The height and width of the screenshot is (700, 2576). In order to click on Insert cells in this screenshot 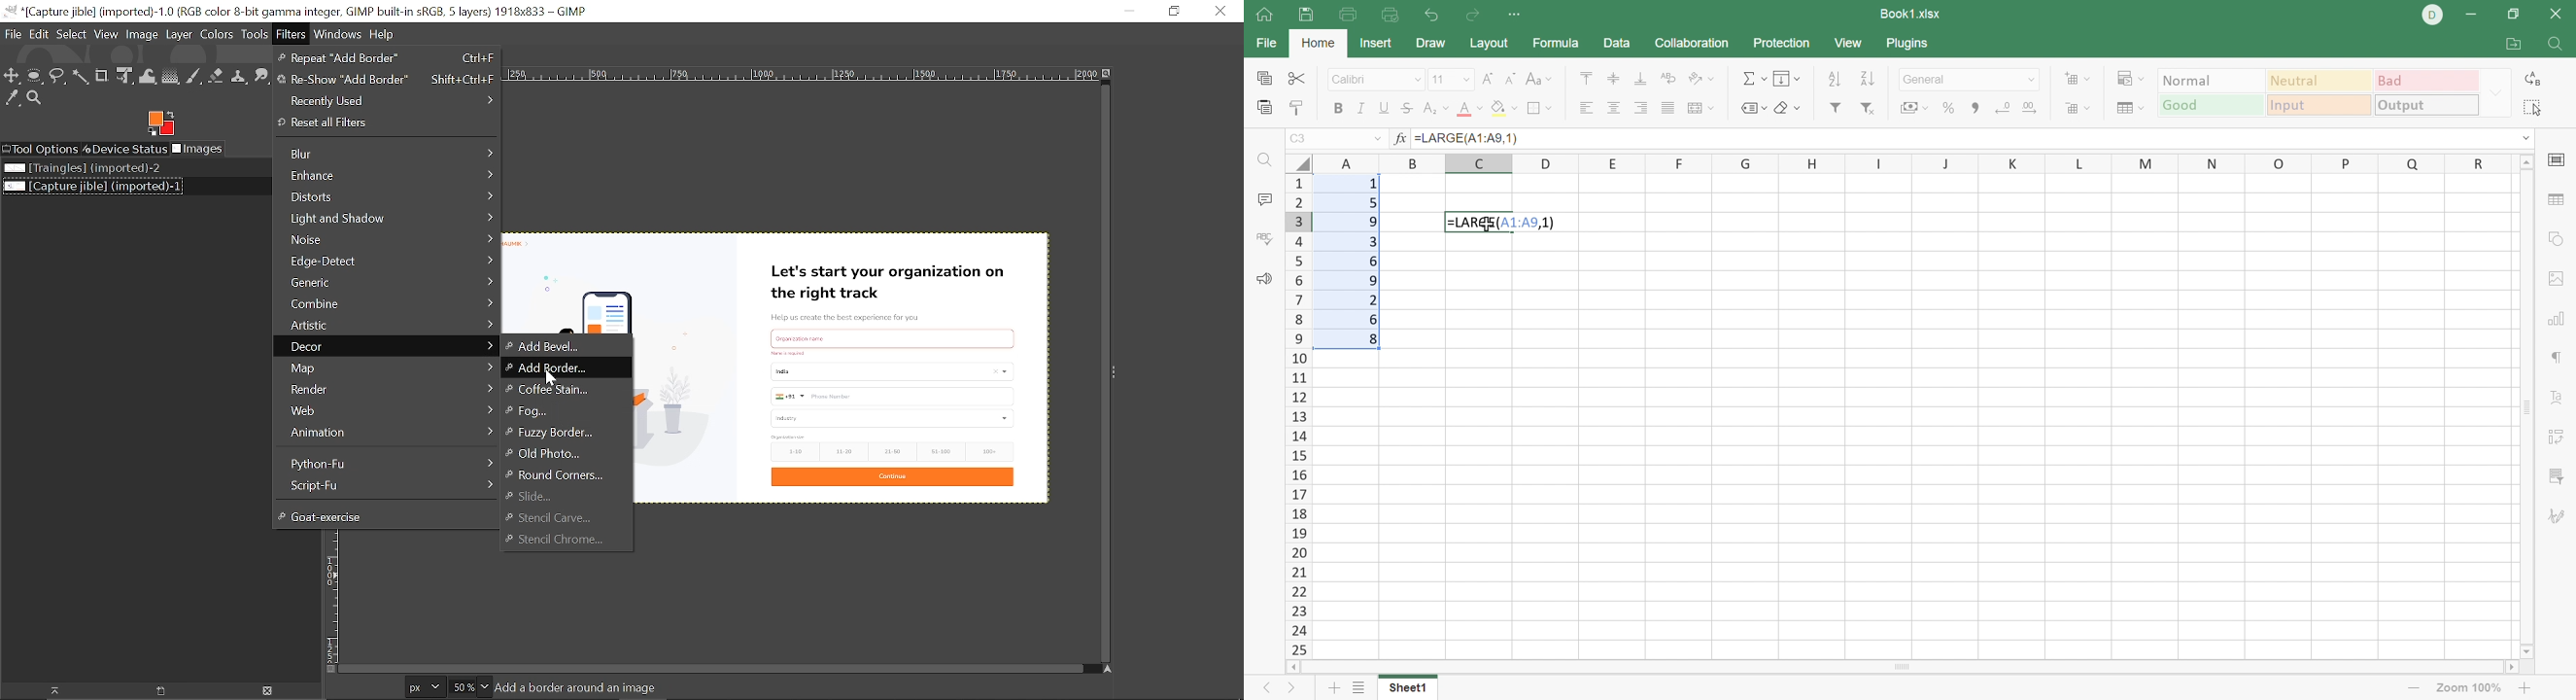, I will do `click(2079, 79)`.